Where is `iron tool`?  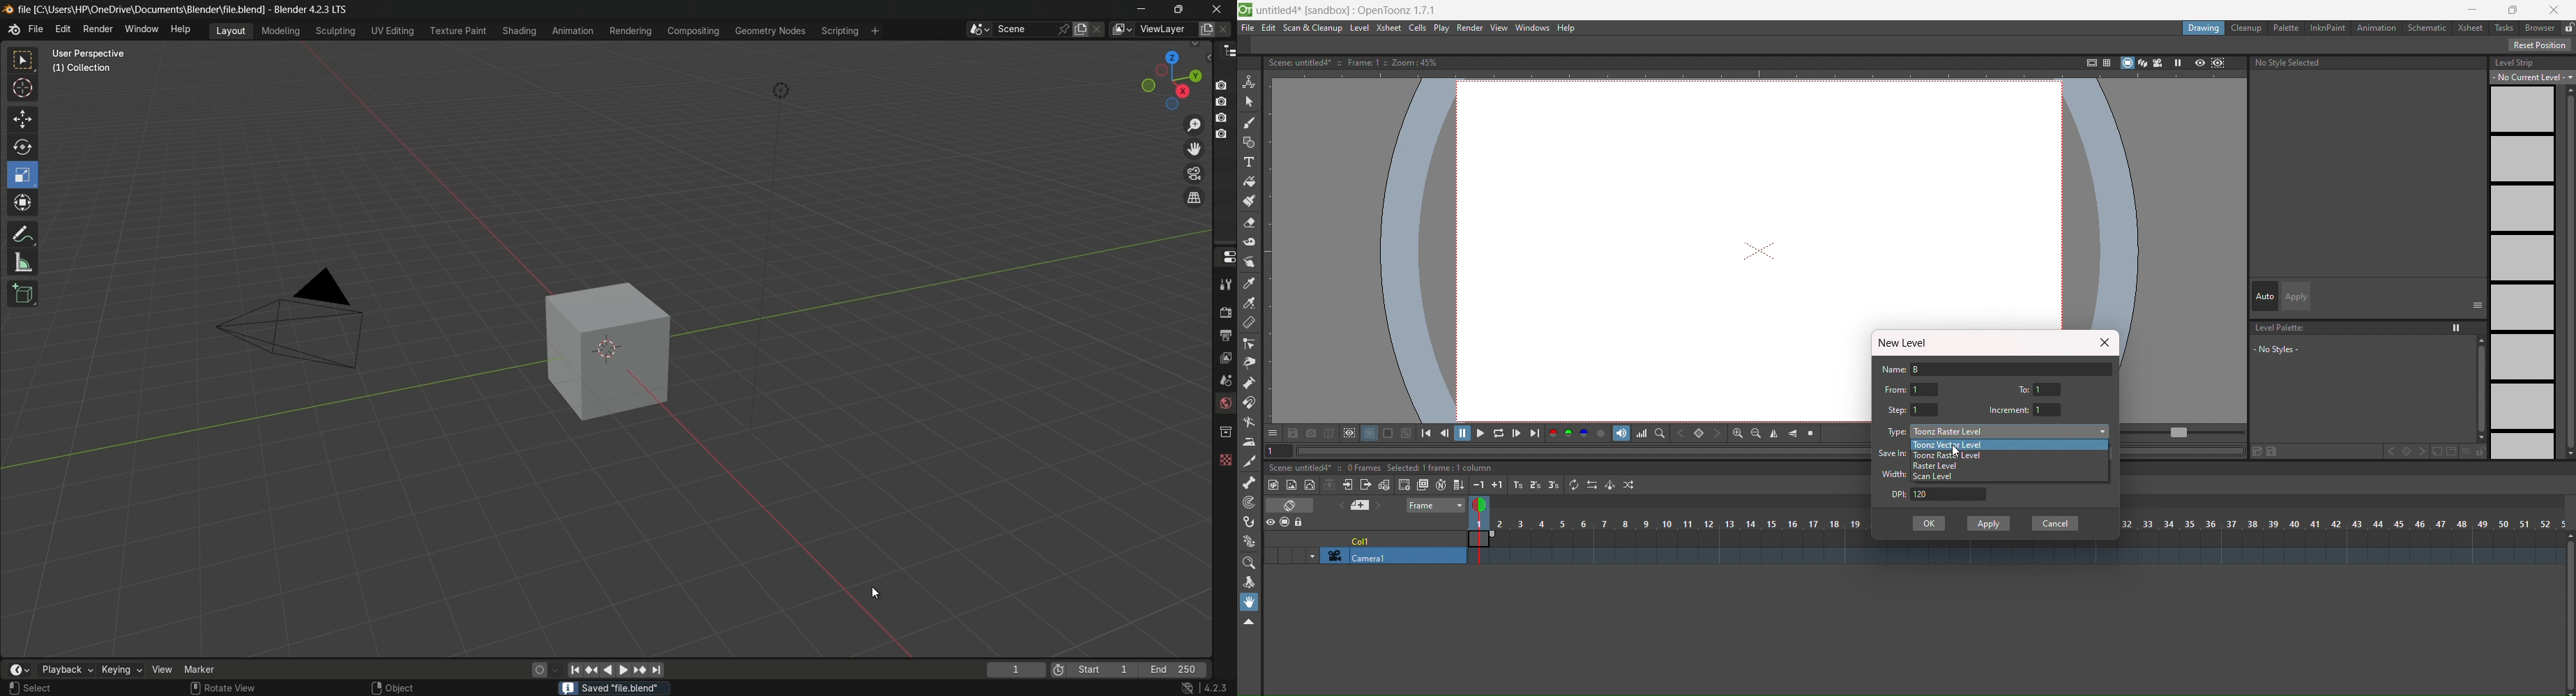
iron tool is located at coordinates (1249, 443).